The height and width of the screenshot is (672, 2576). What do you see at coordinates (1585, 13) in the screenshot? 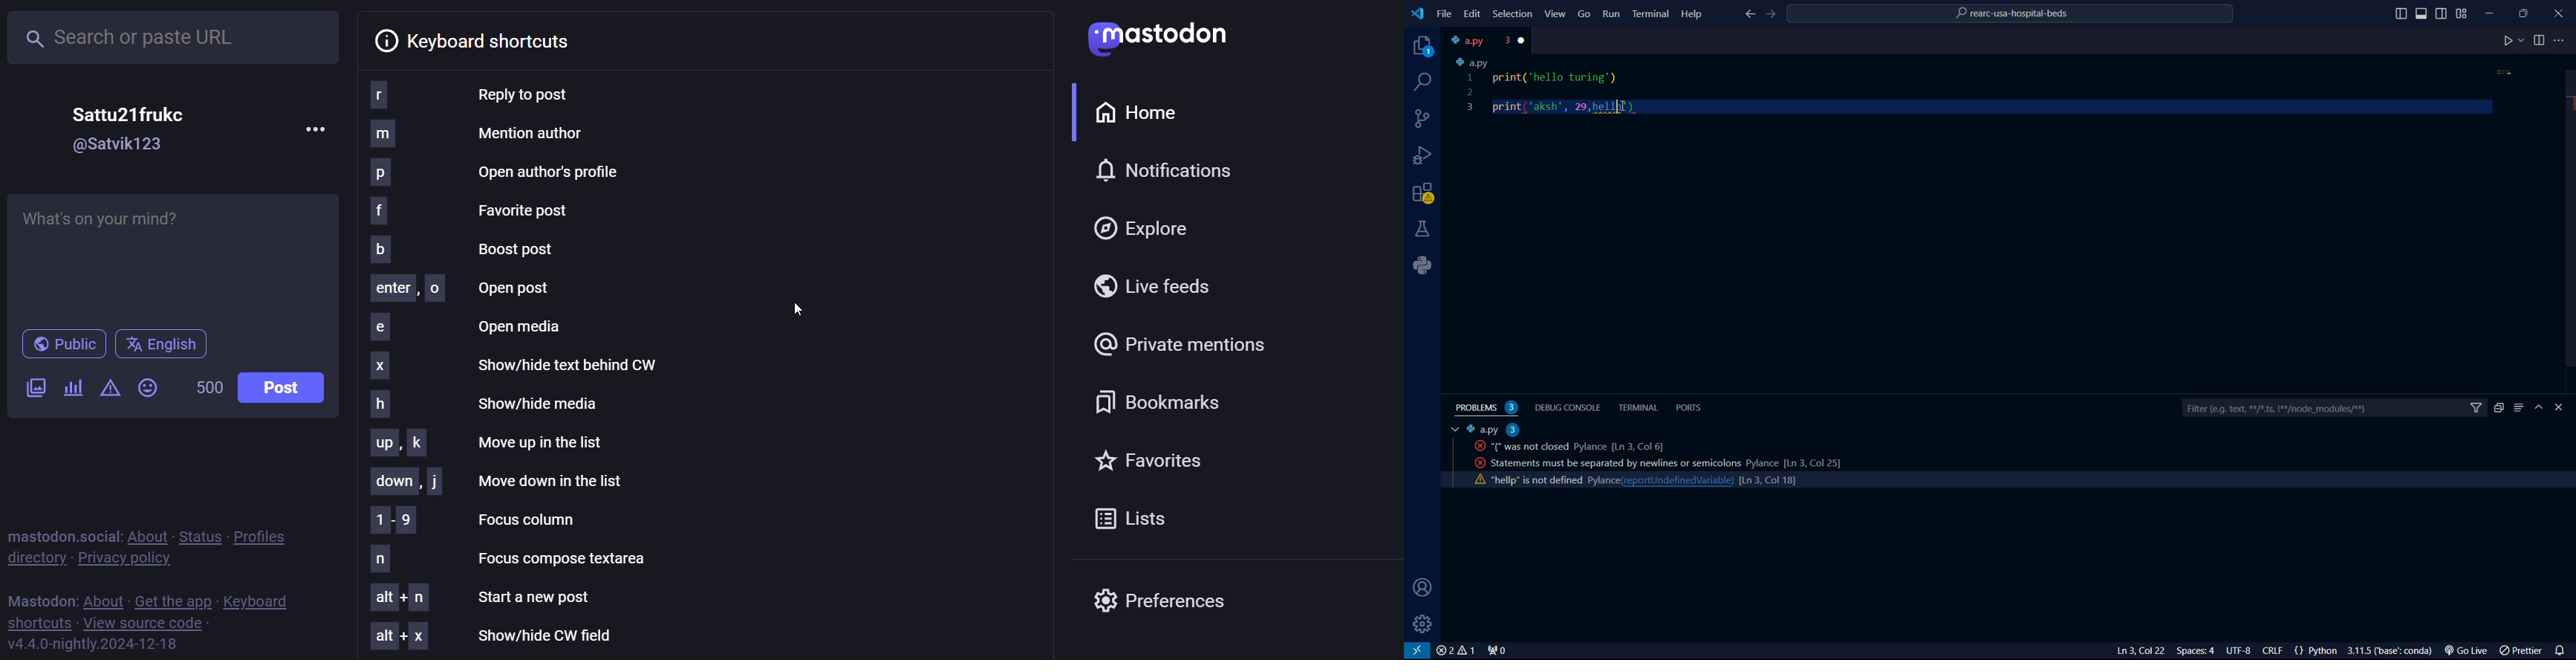
I see `Go` at bounding box center [1585, 13].